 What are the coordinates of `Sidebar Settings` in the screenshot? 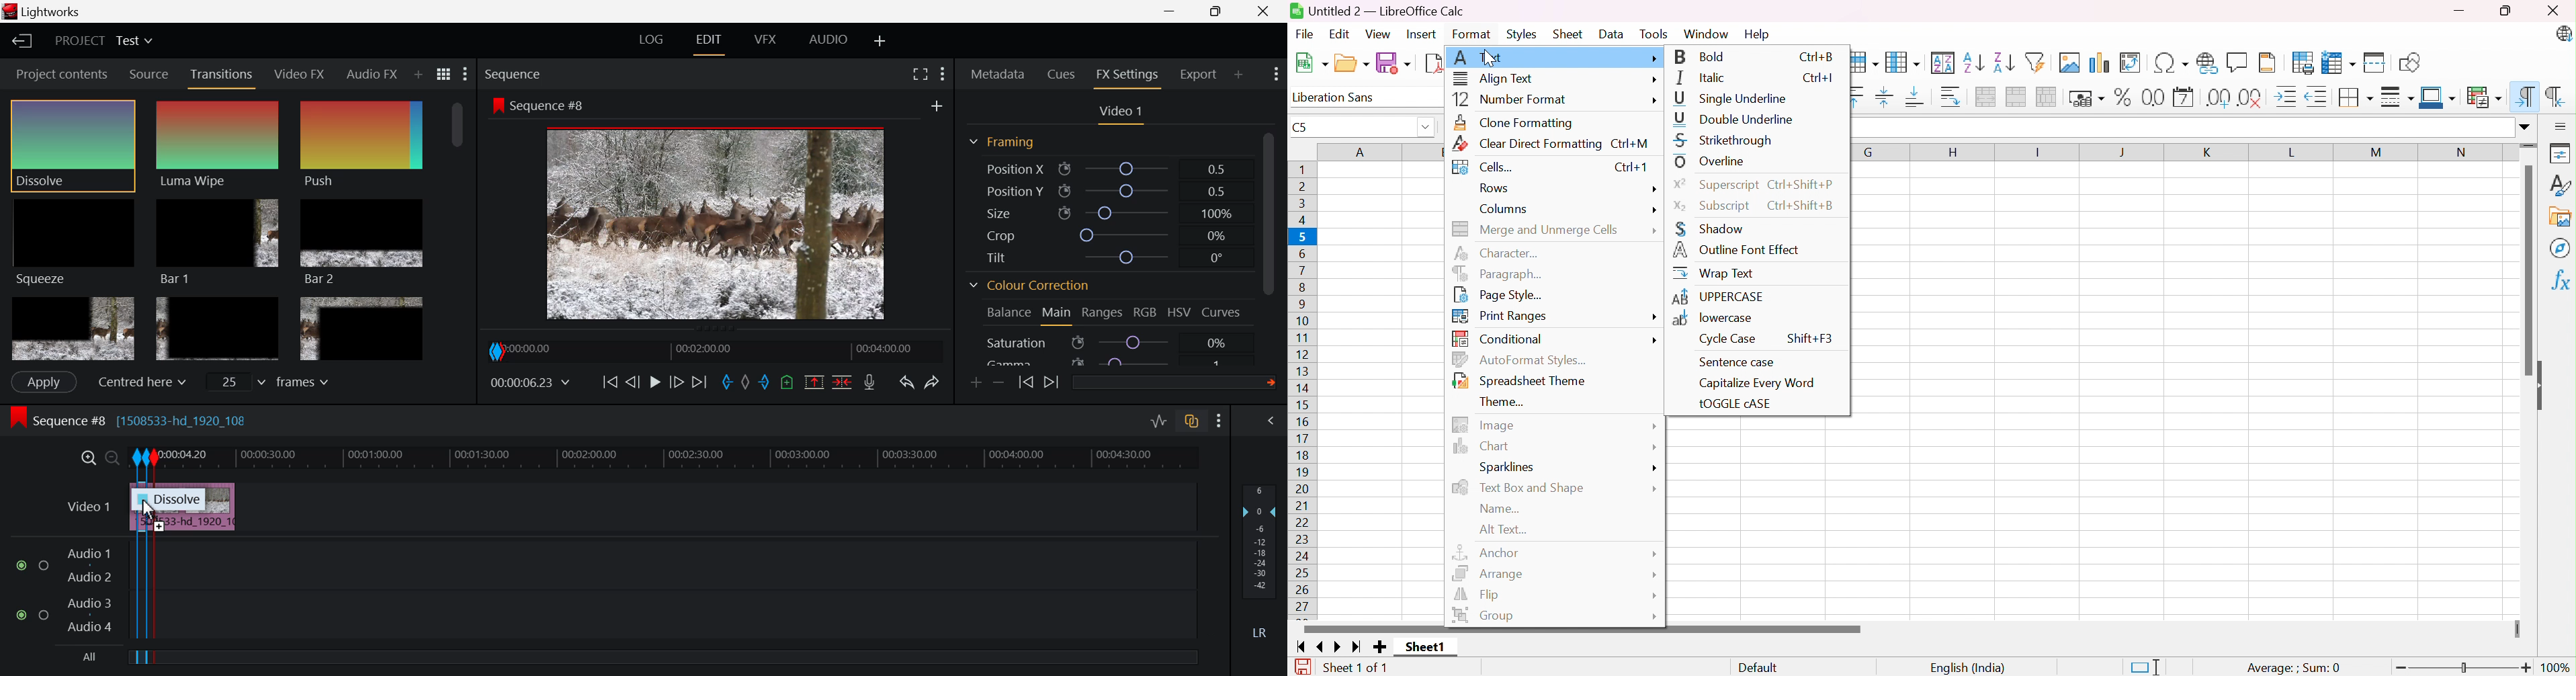 It's located at (2563, 124).